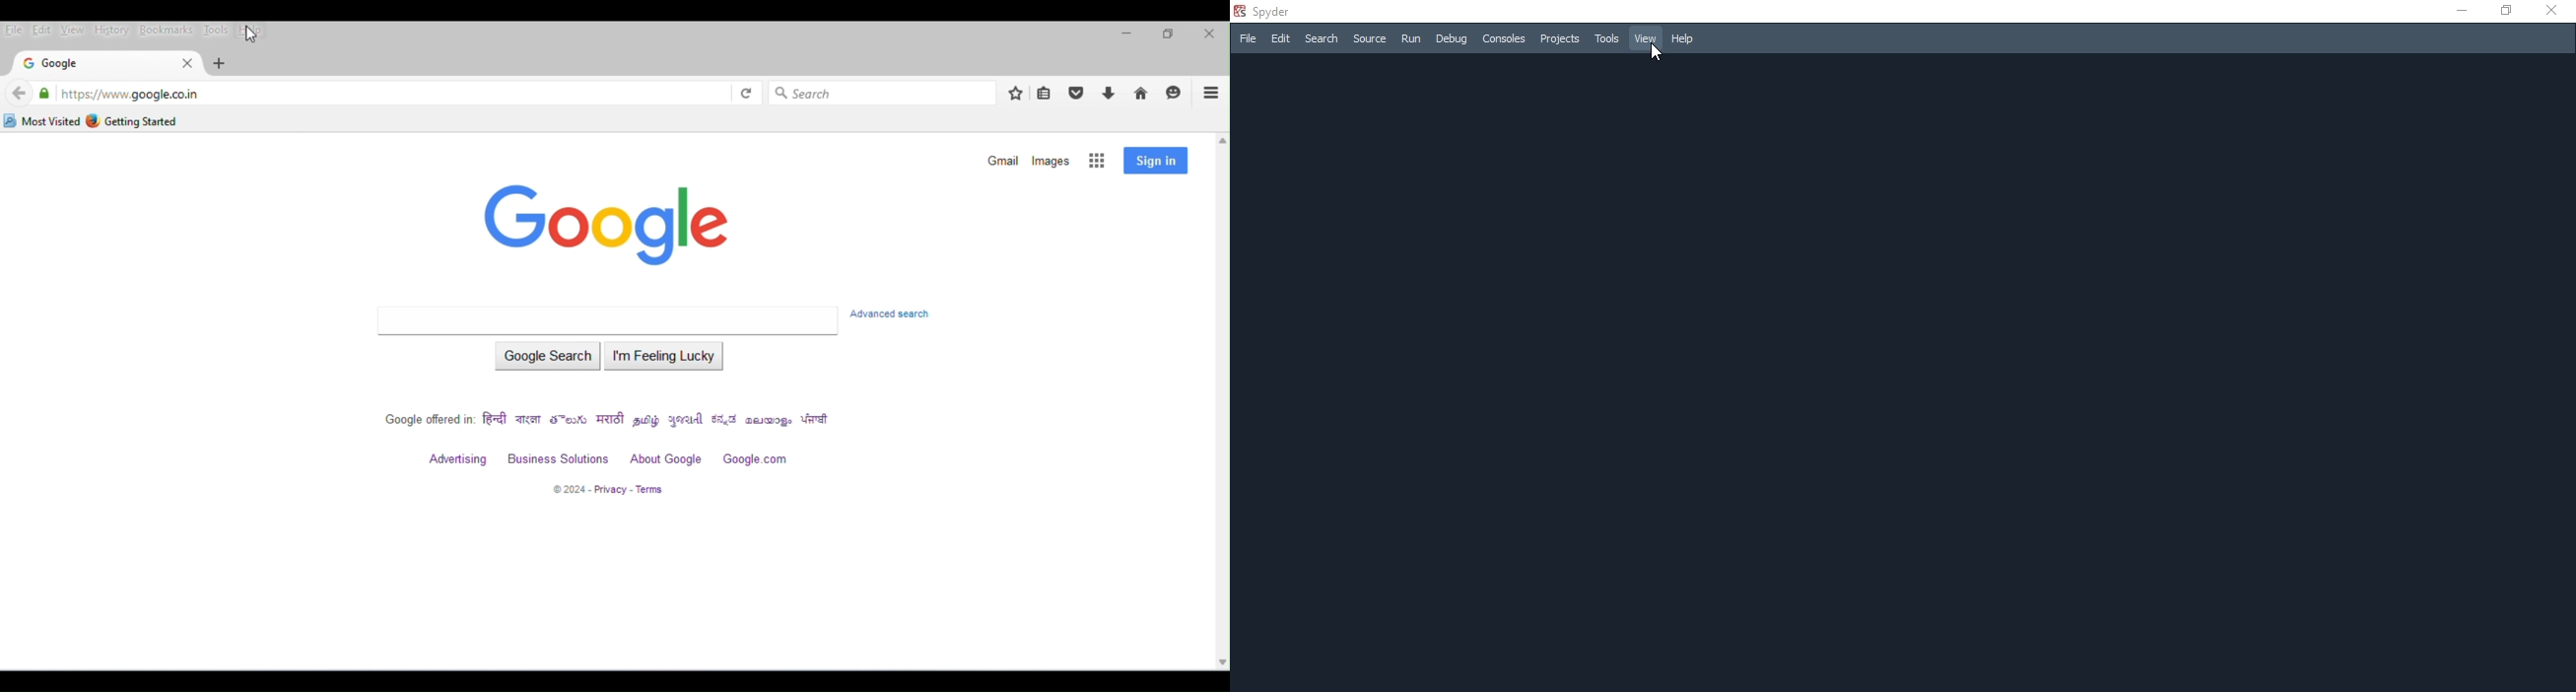 Image resolution: width=2576 pixels, height=700 pixels. I want to click on Help, so click(1687, 39).